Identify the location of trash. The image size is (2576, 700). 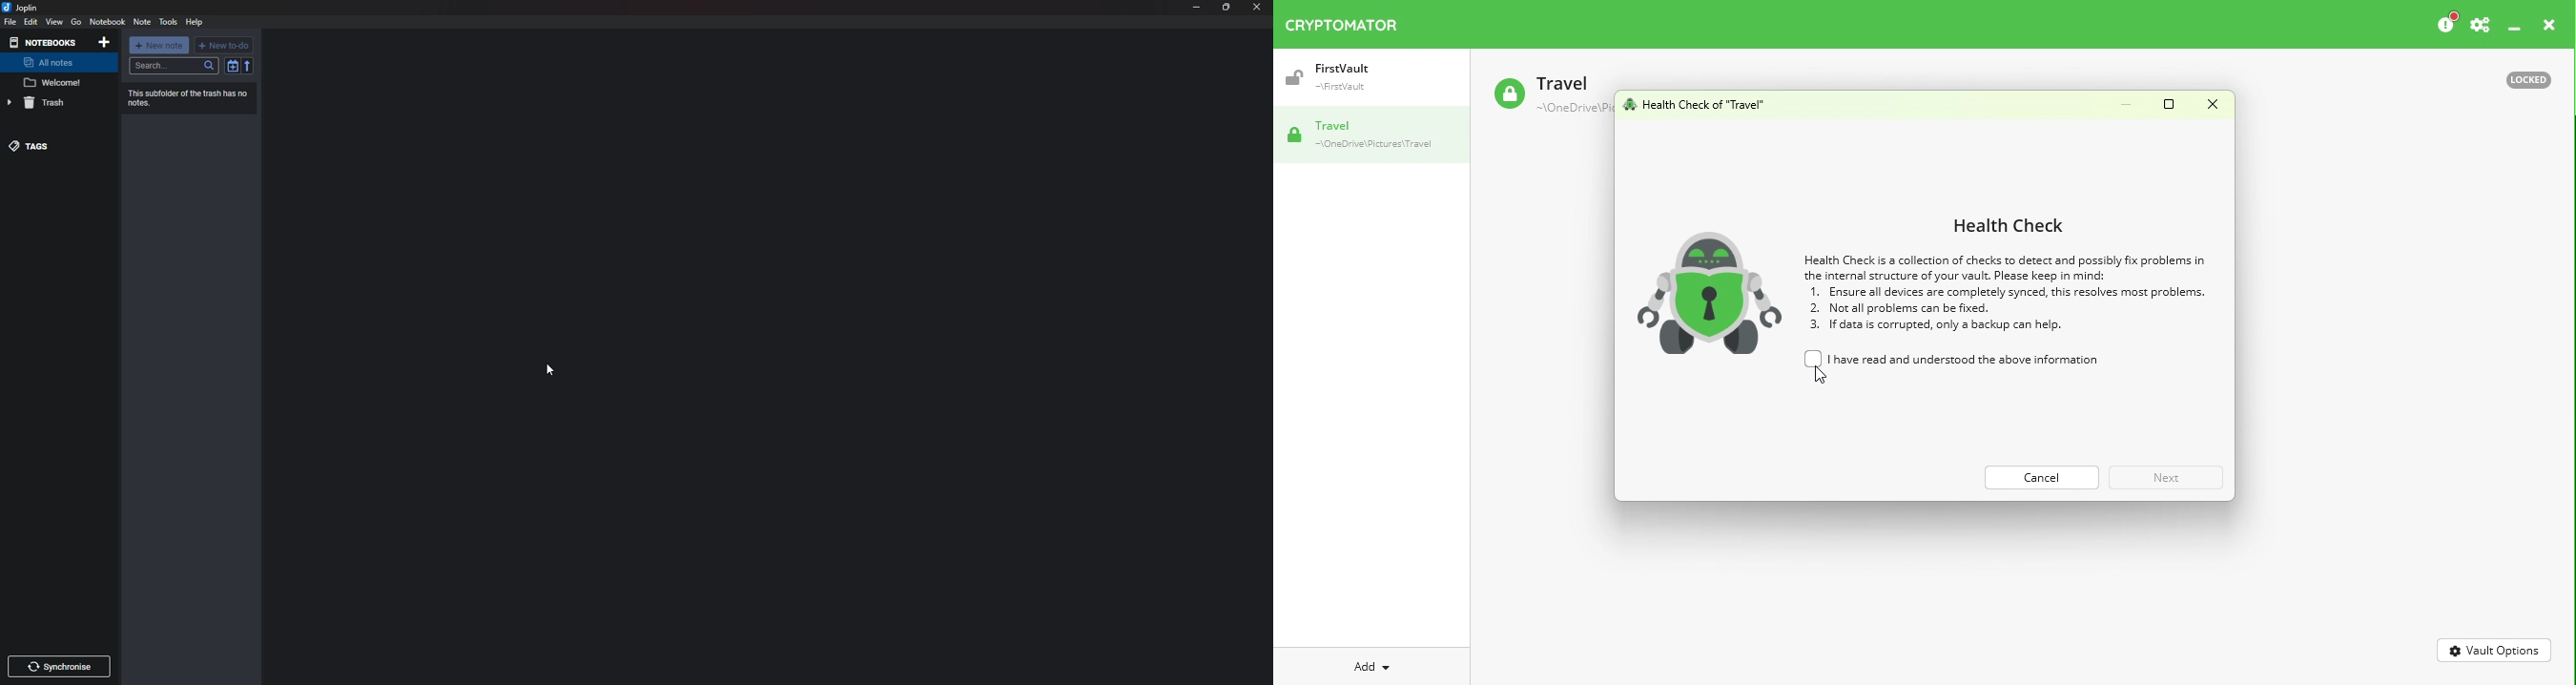
(55, 104).